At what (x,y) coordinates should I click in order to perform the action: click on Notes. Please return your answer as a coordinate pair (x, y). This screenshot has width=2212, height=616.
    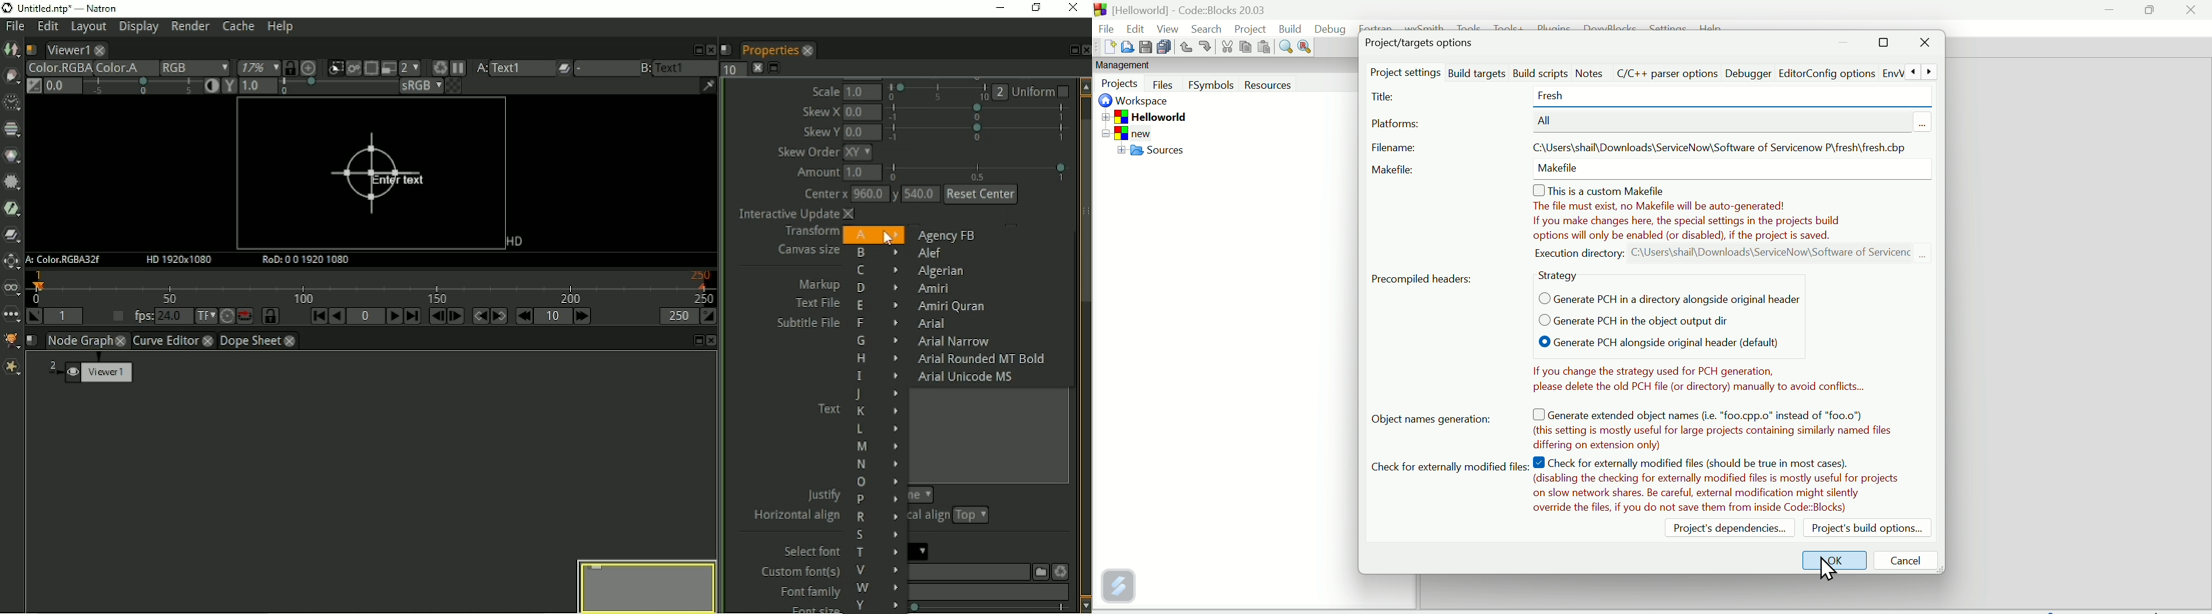
    Looking at the image, I should click on (1694, 377).